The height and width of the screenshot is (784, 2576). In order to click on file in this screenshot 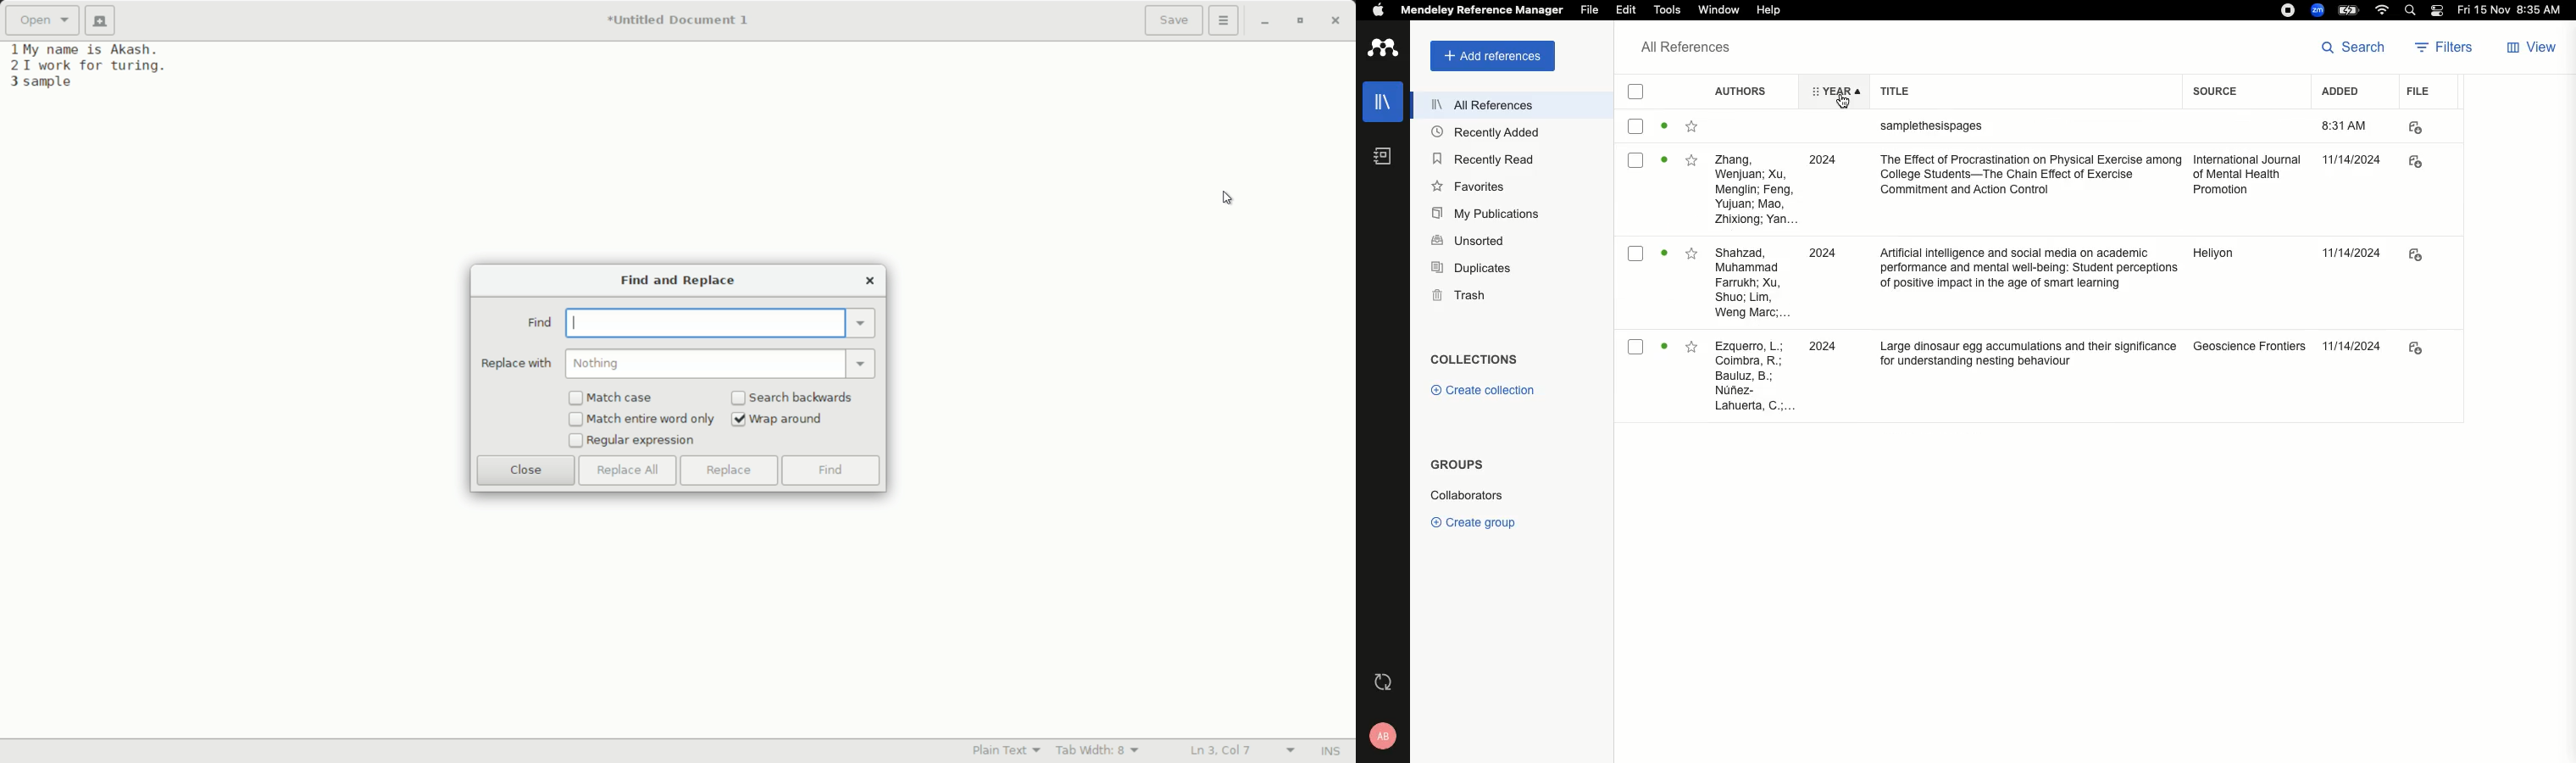, I will do `click(2419, 164)`.